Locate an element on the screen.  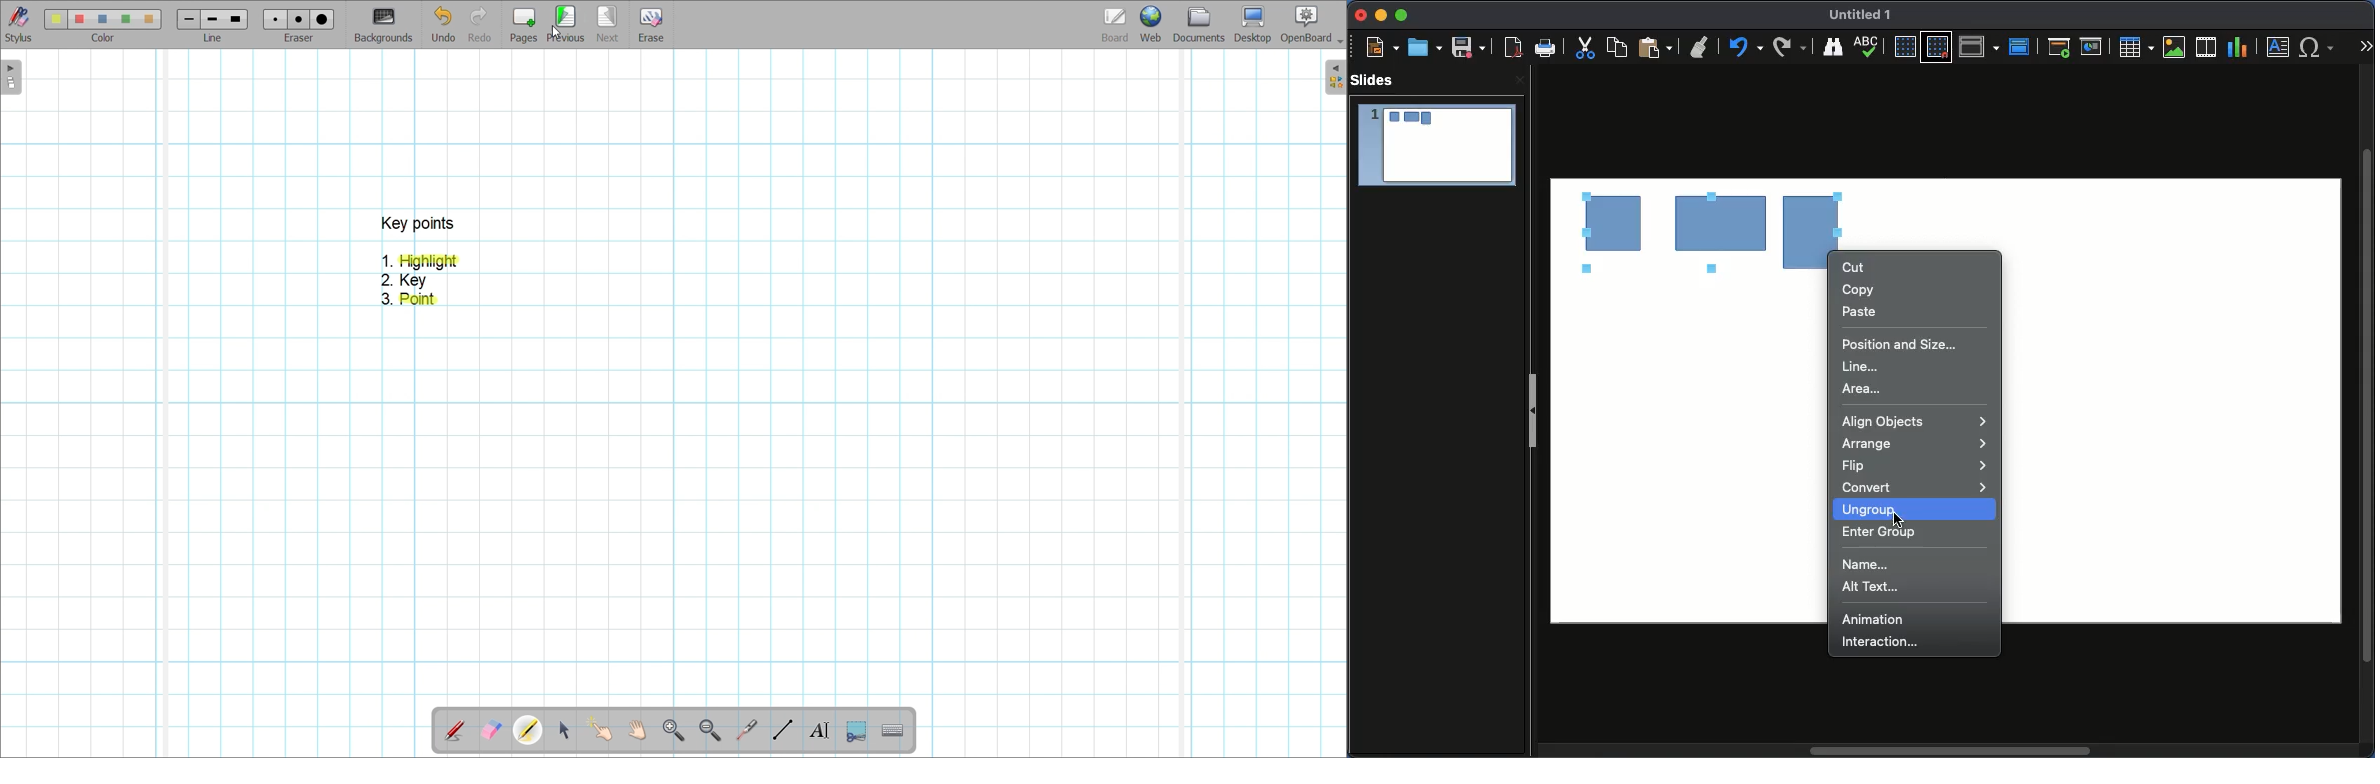
Maximize is located at coordinates (1403, 15).